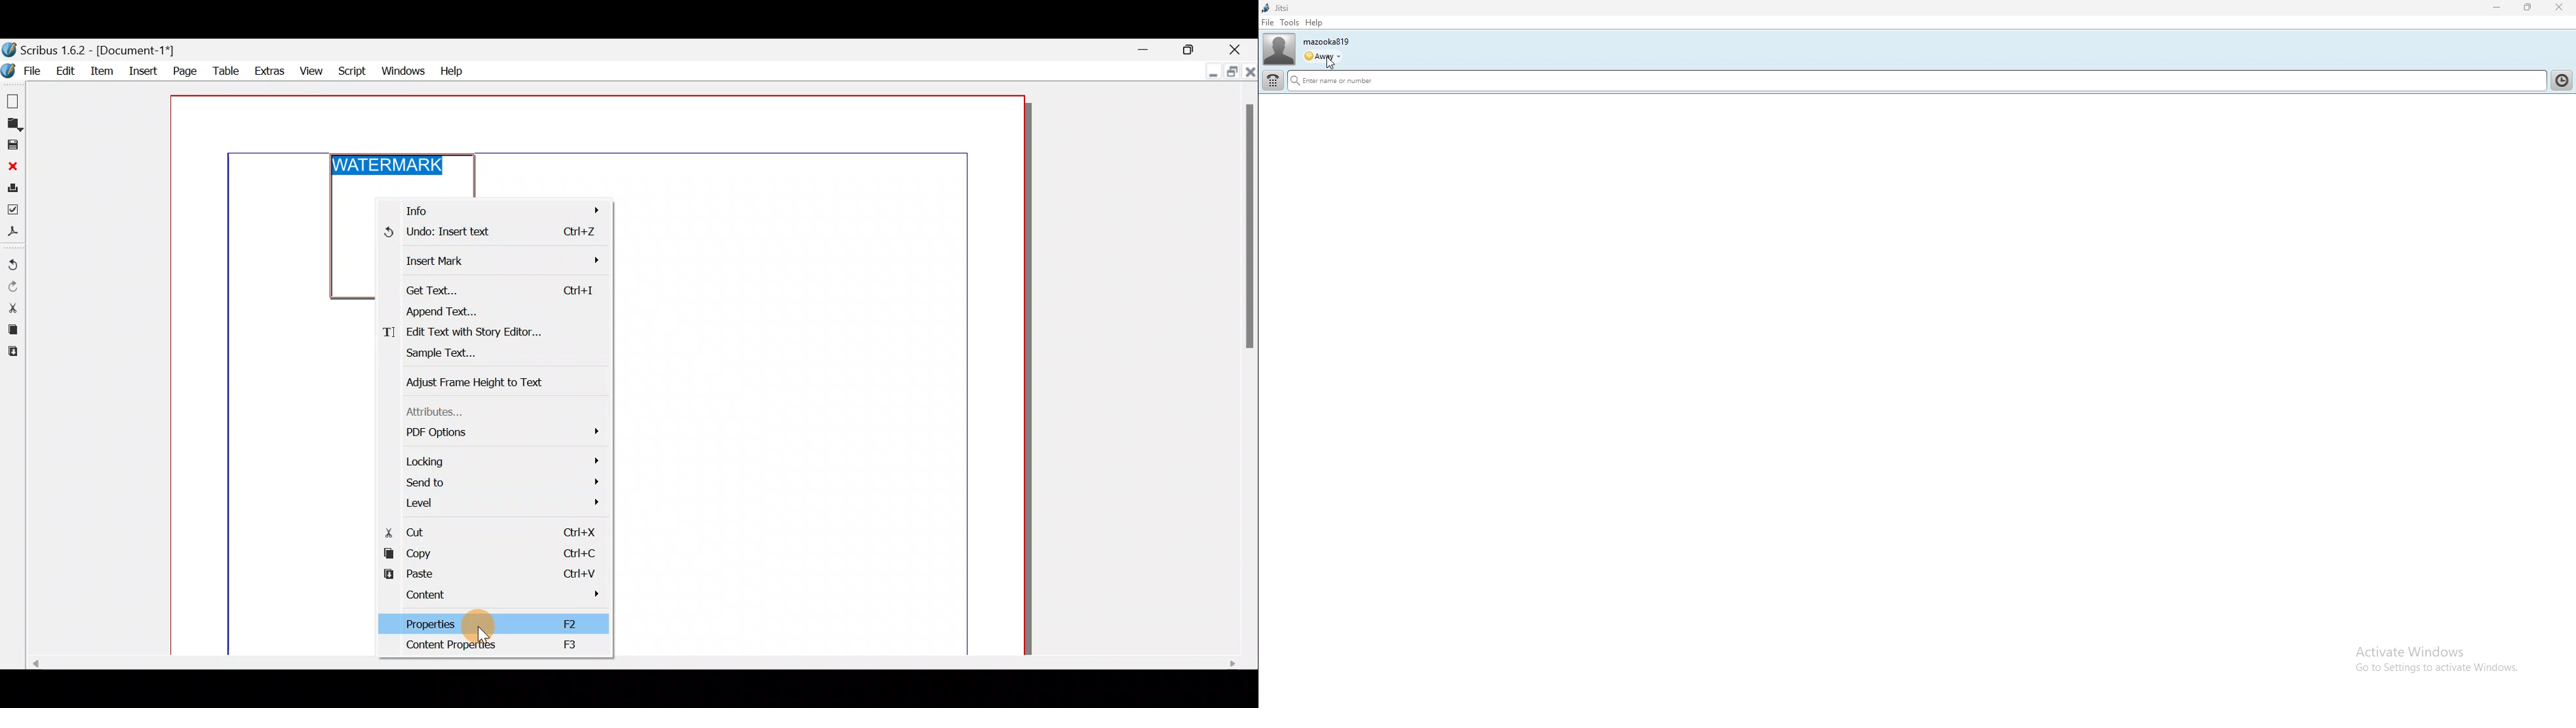 The image size is (2576, 728). Describe the element at coordinates (485, 352) in the screenshot. I see `Sample text` at that location.